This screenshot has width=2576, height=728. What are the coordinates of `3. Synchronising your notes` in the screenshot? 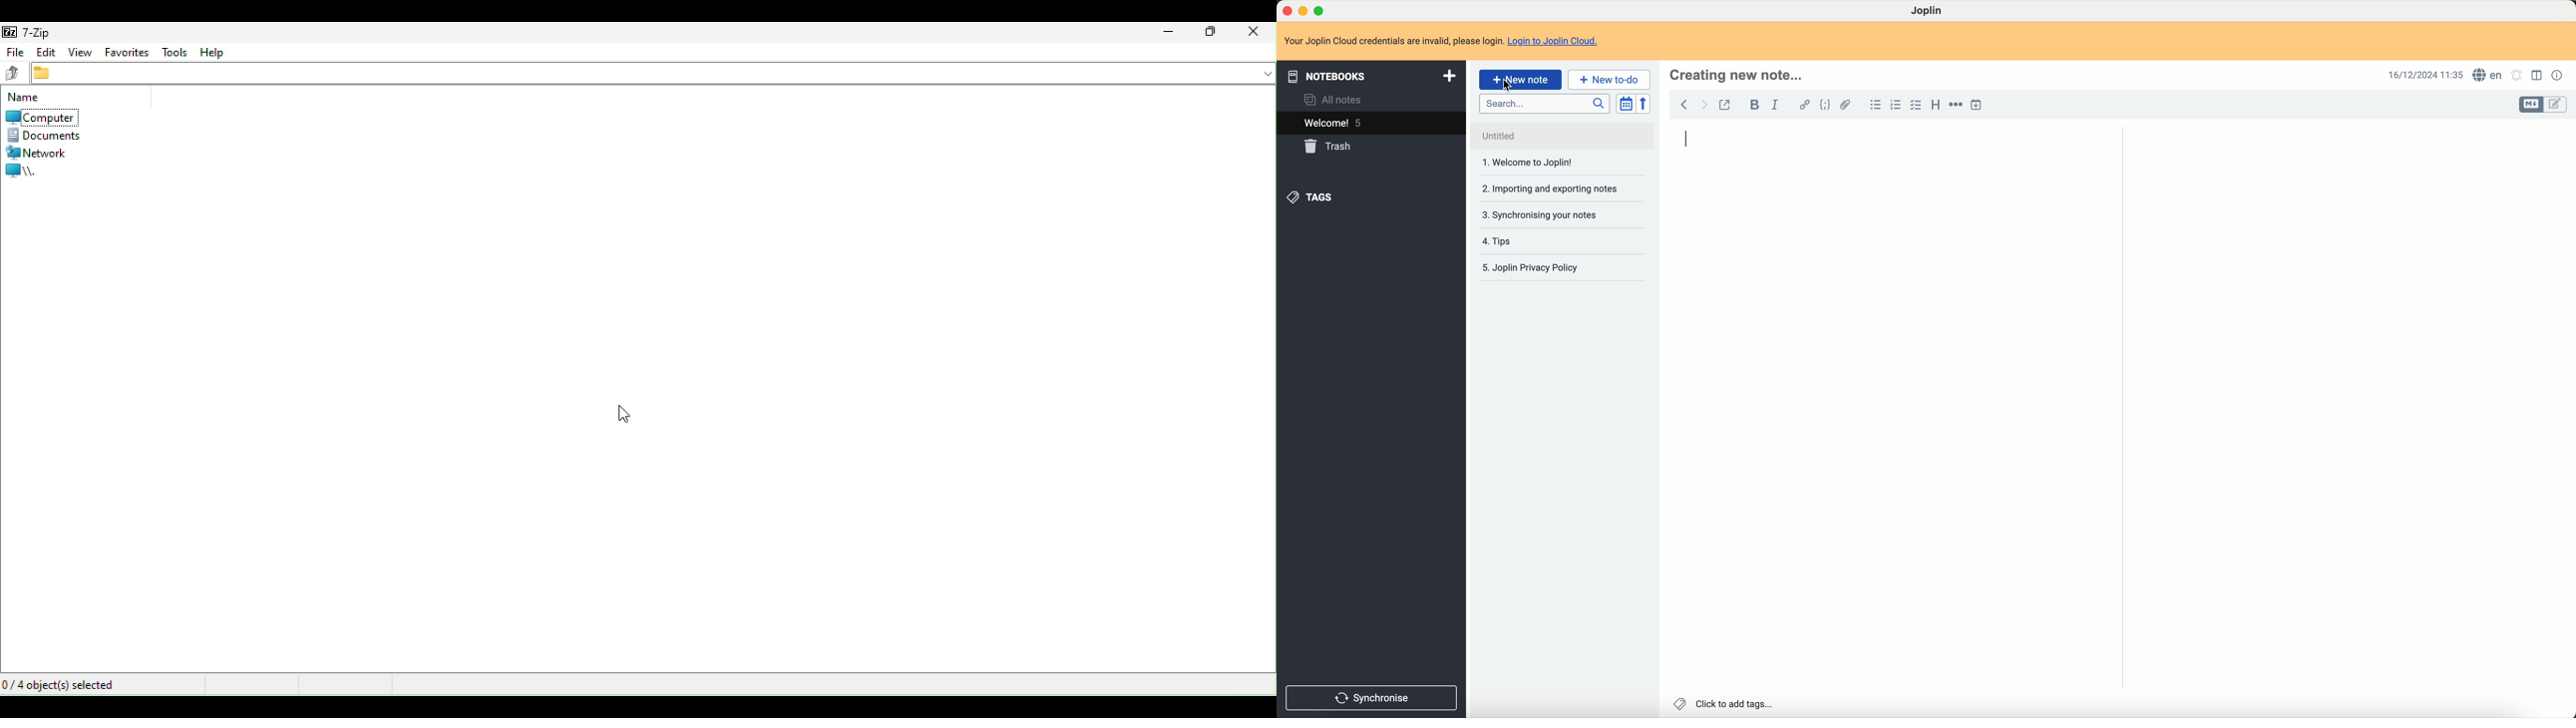 It's located at (1544, 215).